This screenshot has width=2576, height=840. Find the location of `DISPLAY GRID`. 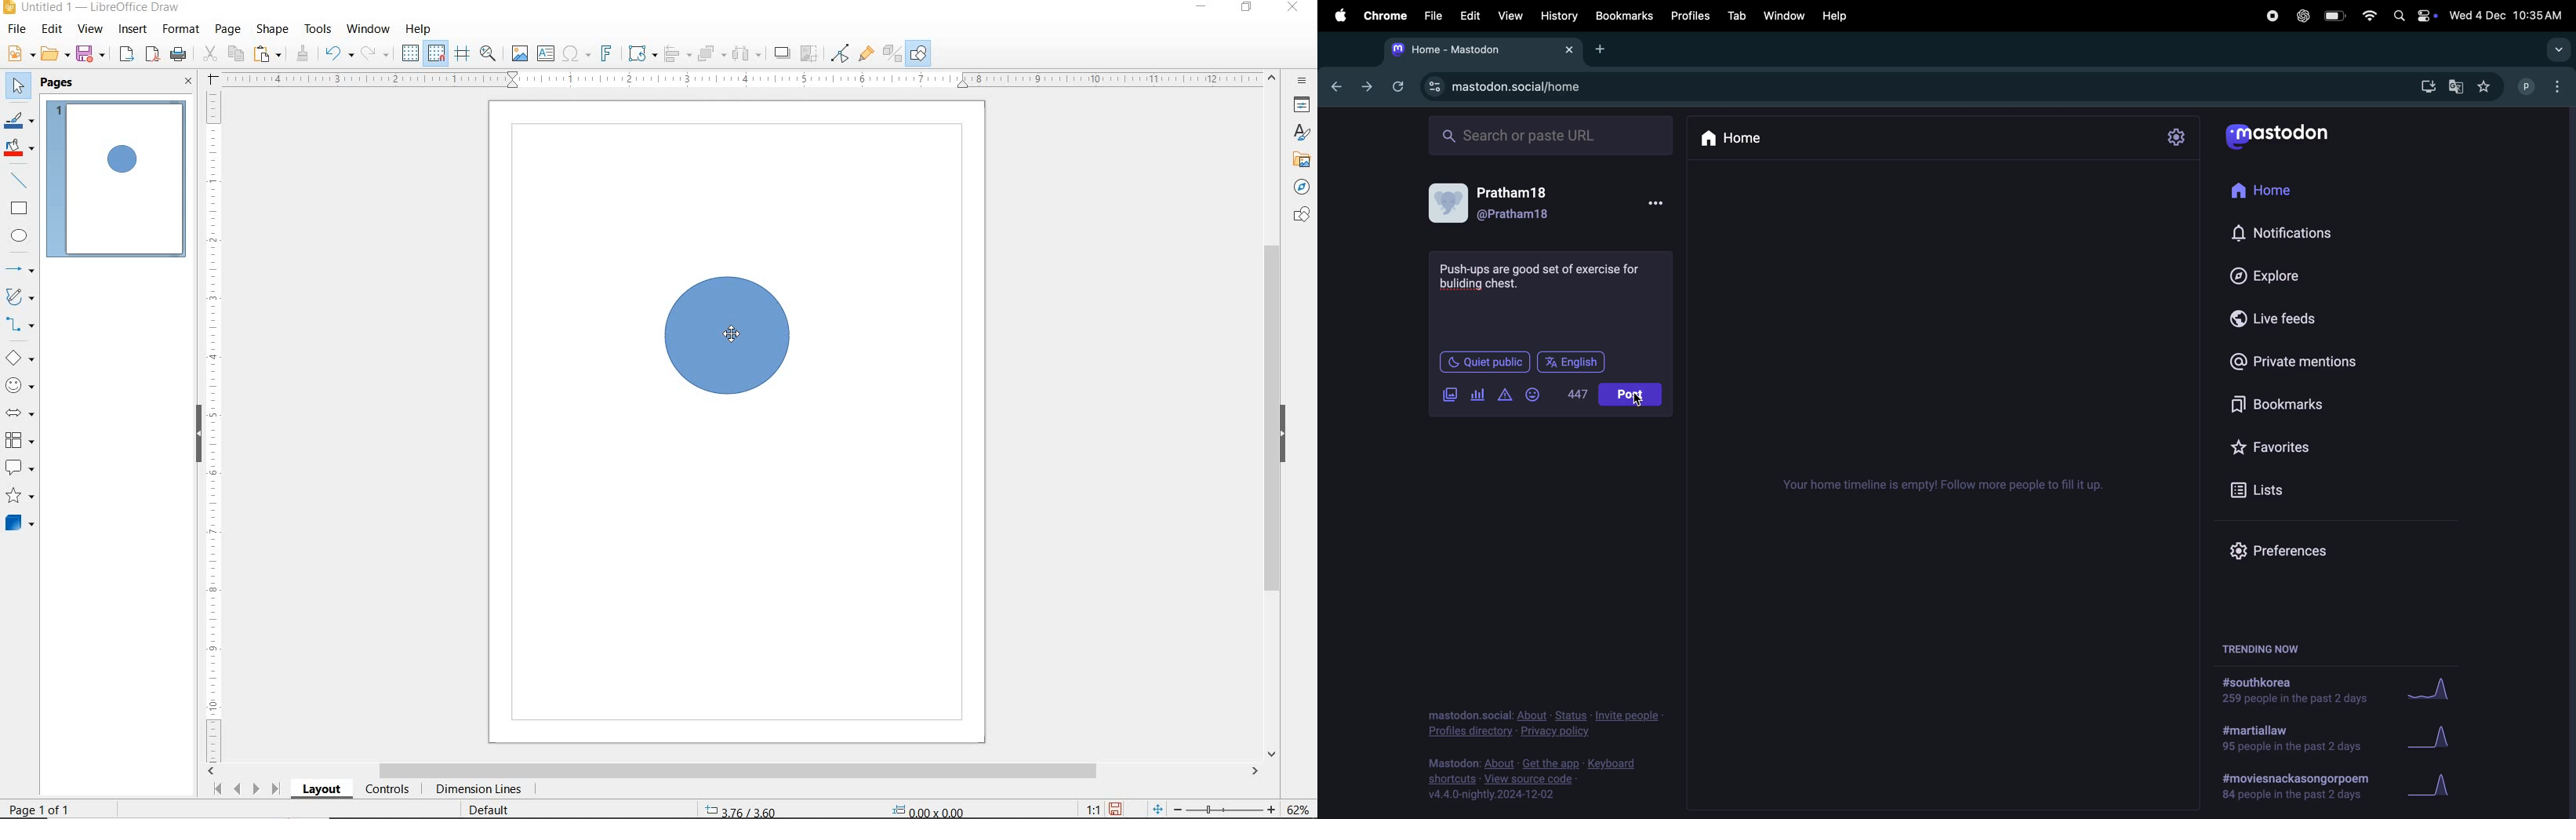

DISPLAY GRID is located at coordinates (409, 54).